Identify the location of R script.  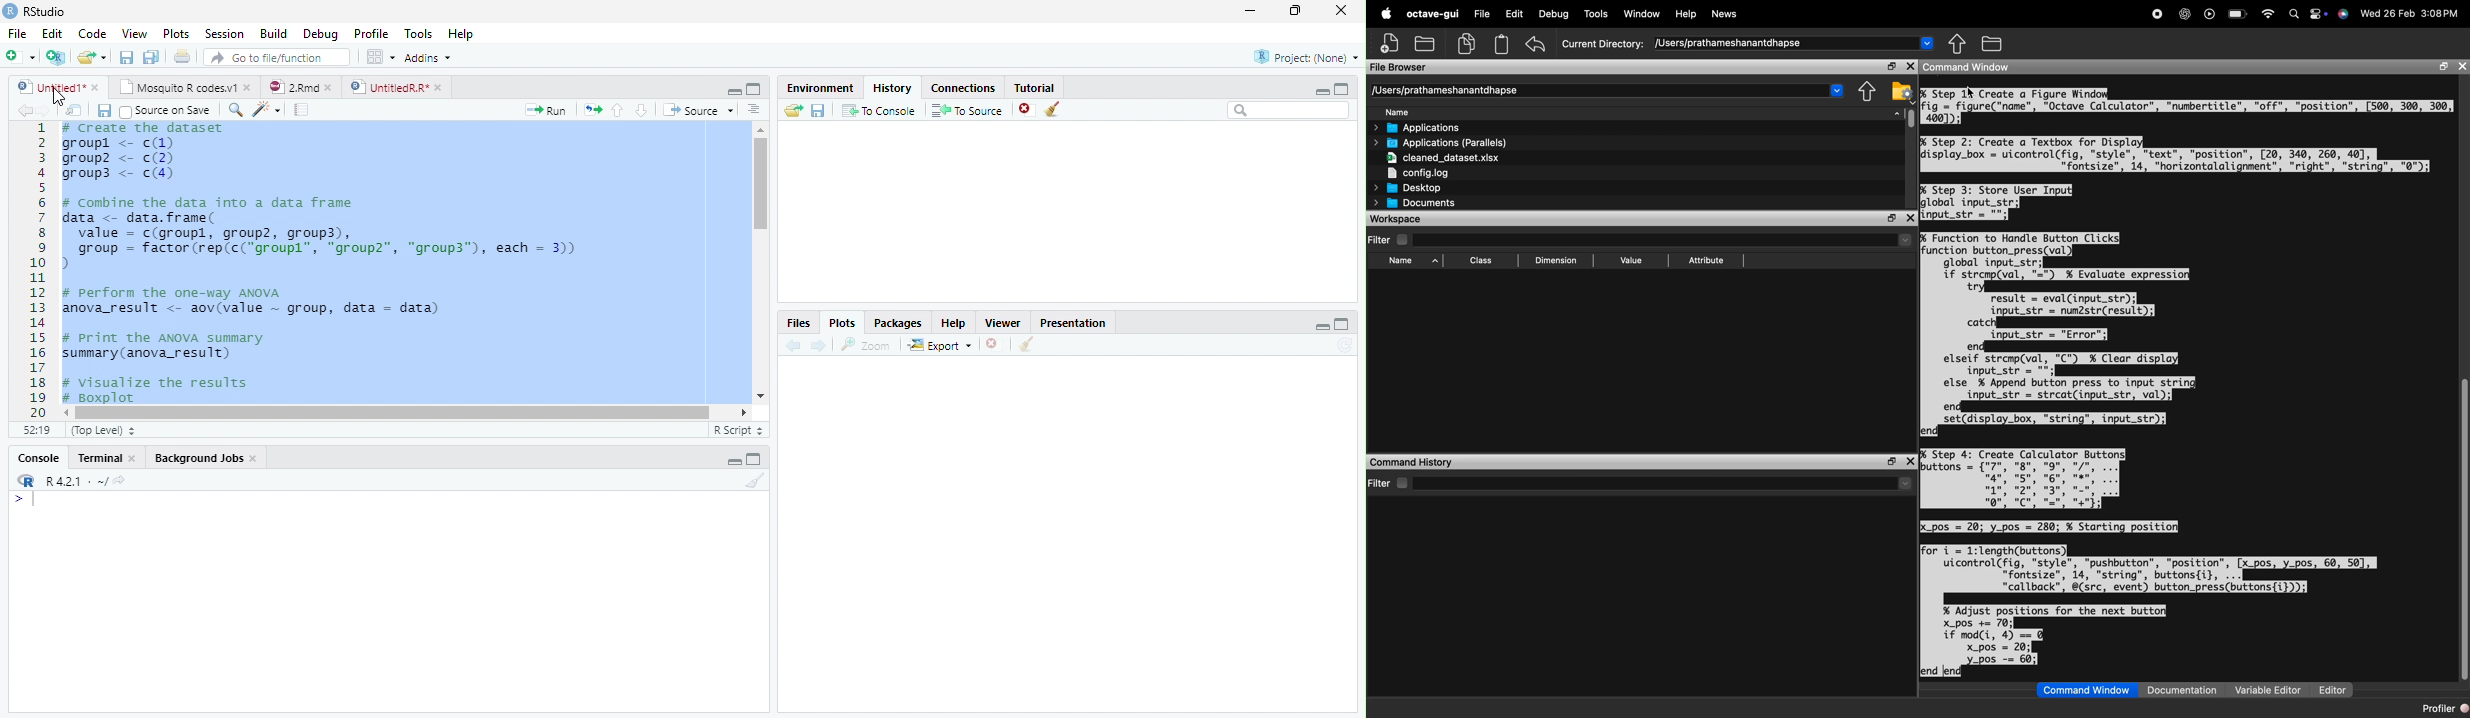
(736, 429).